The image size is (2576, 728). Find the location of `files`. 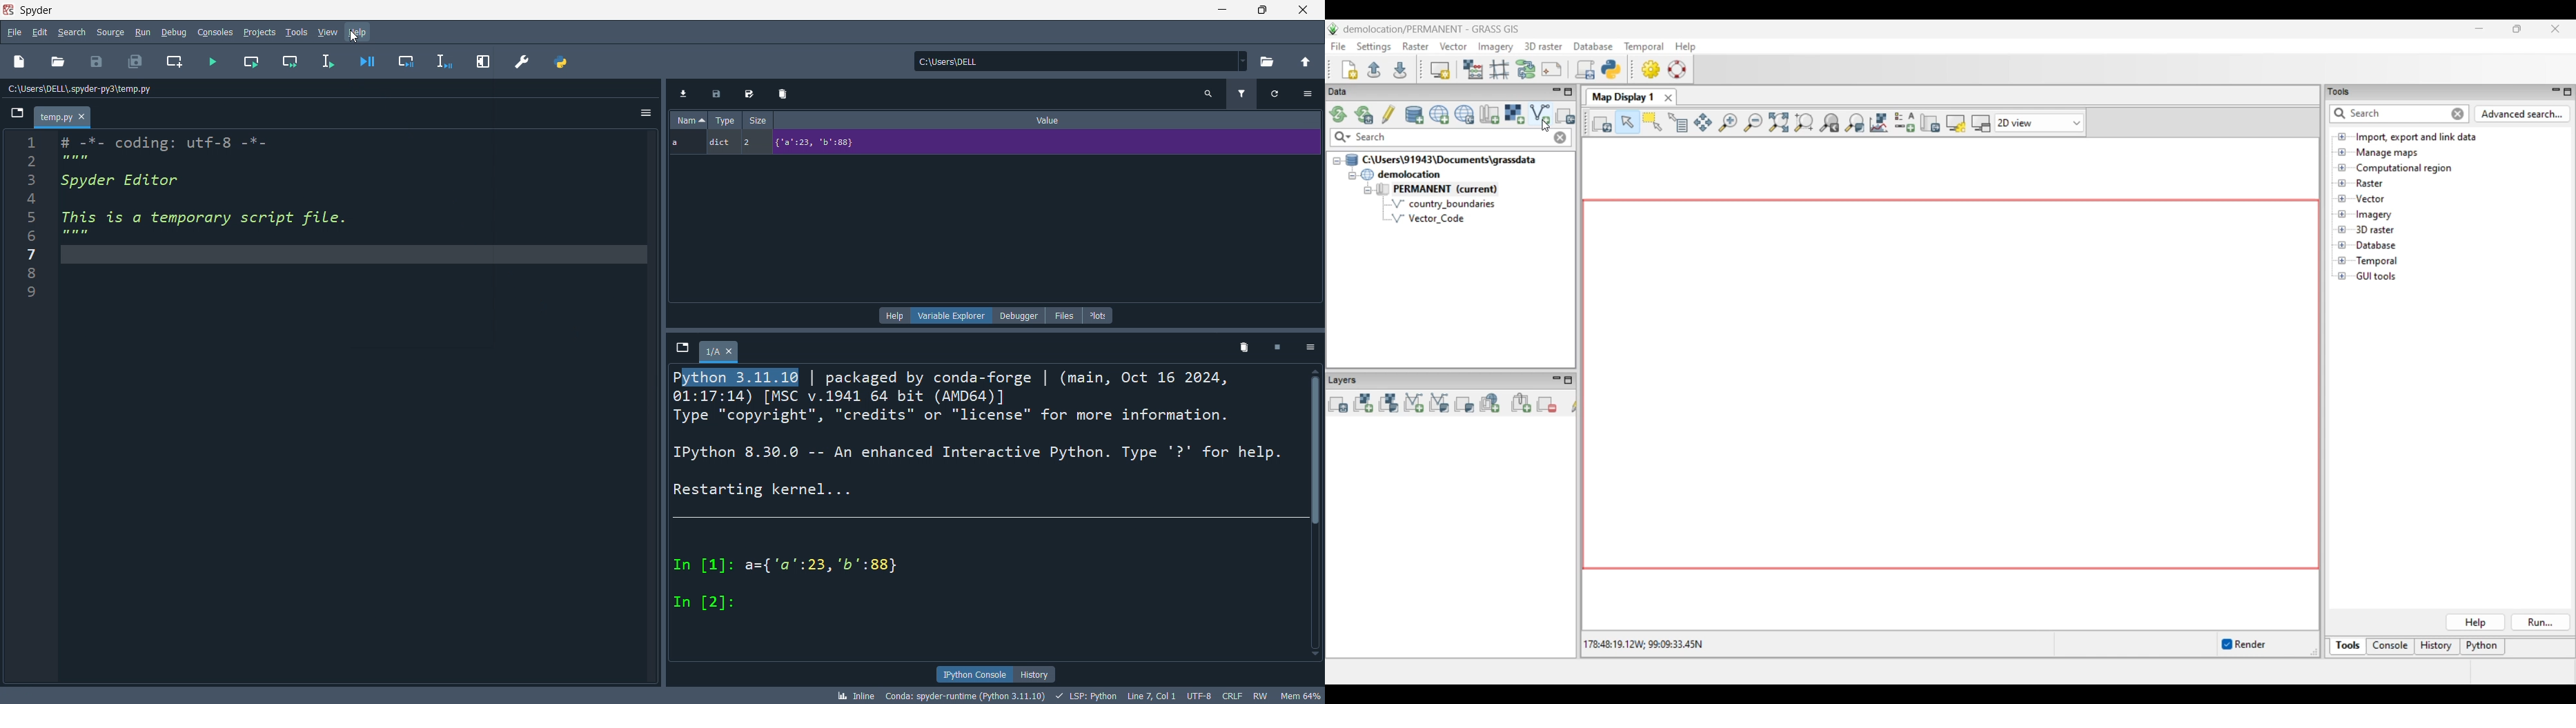

files is located at coordinates (1066, 315).